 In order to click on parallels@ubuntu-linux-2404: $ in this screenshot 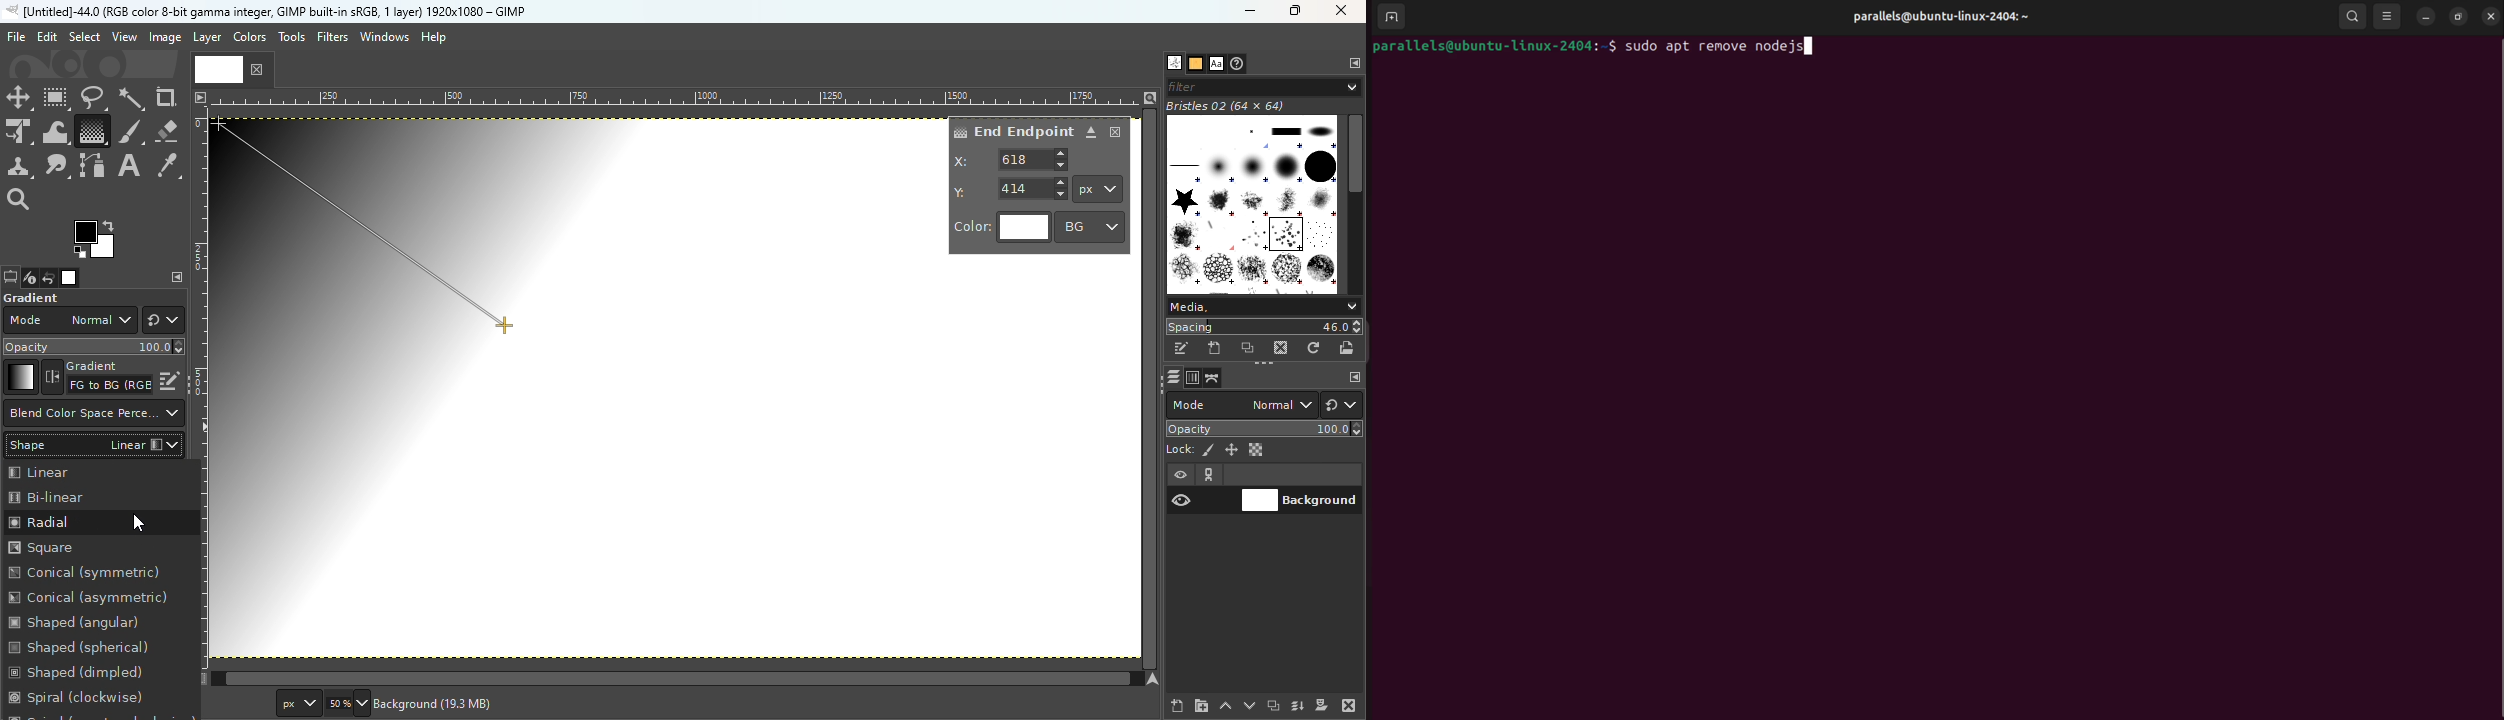, I will do `click(1494, 46)`.